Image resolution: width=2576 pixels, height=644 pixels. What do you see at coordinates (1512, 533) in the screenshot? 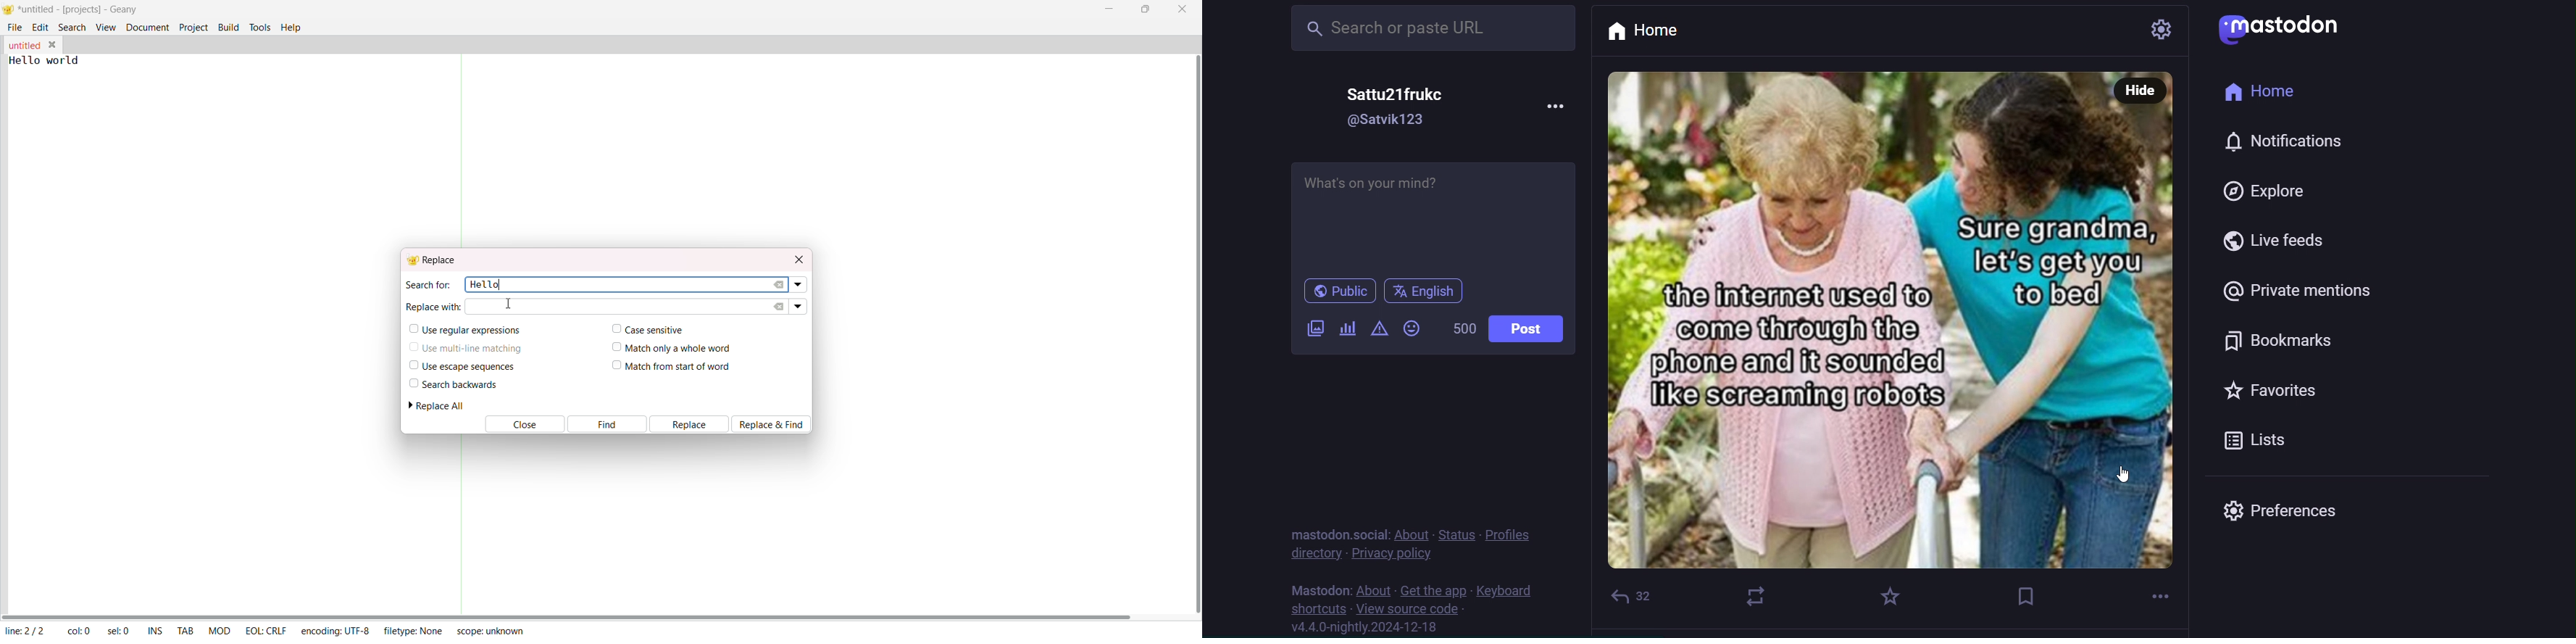
I see `profiles` at bounding box center [1512, 533].